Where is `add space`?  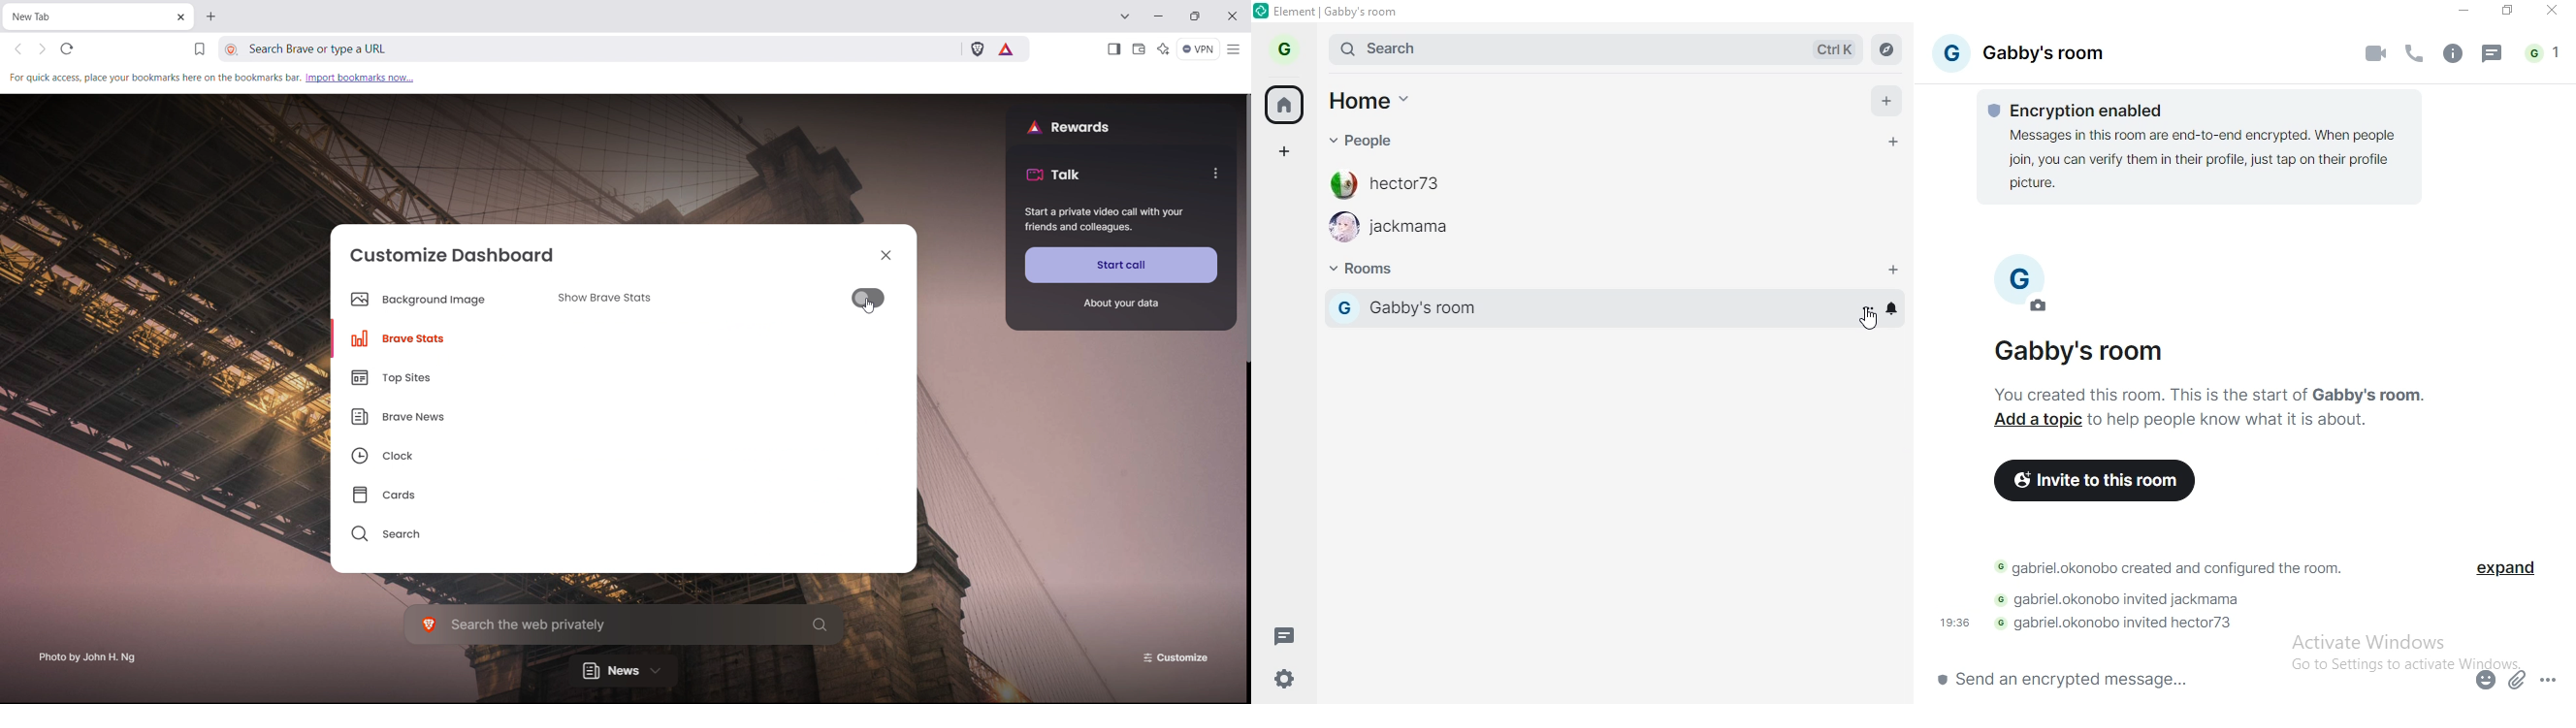 add space is located at coordinates (1286, 152).